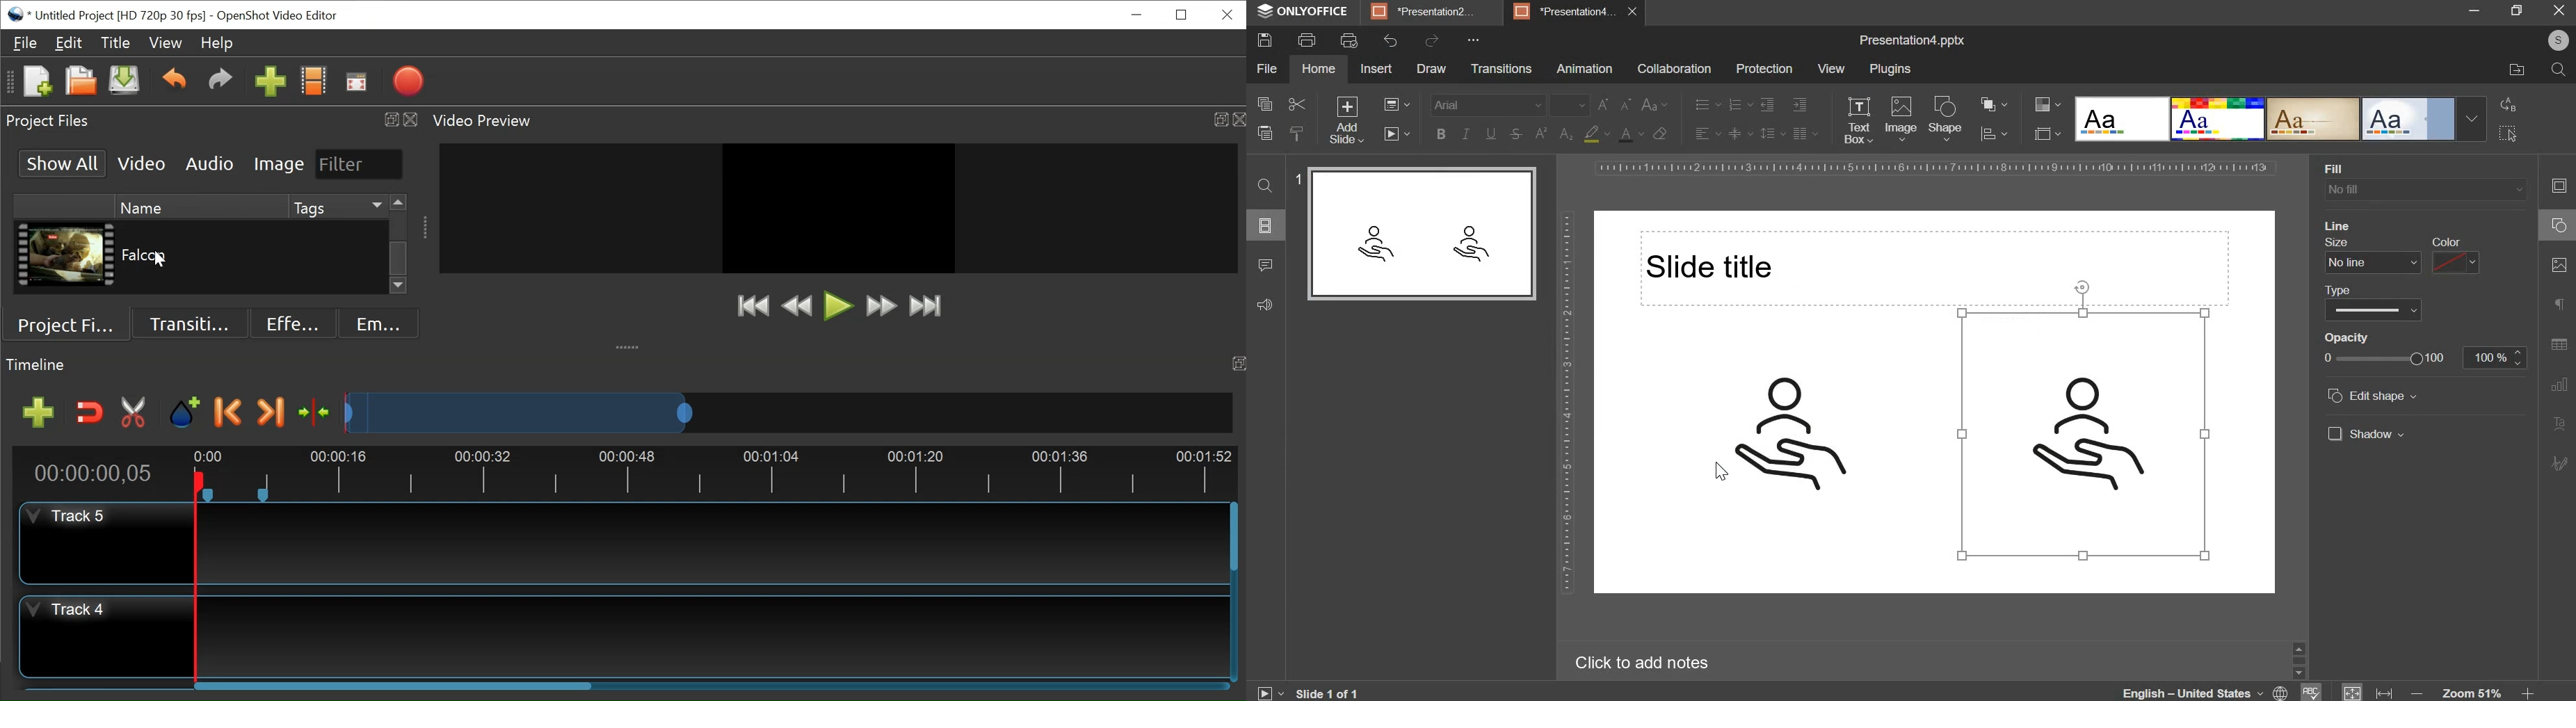 The image size is (2576, 728). Describe the element at coordinates (1432, 42) in the screenshot. I see `redo` at that location.